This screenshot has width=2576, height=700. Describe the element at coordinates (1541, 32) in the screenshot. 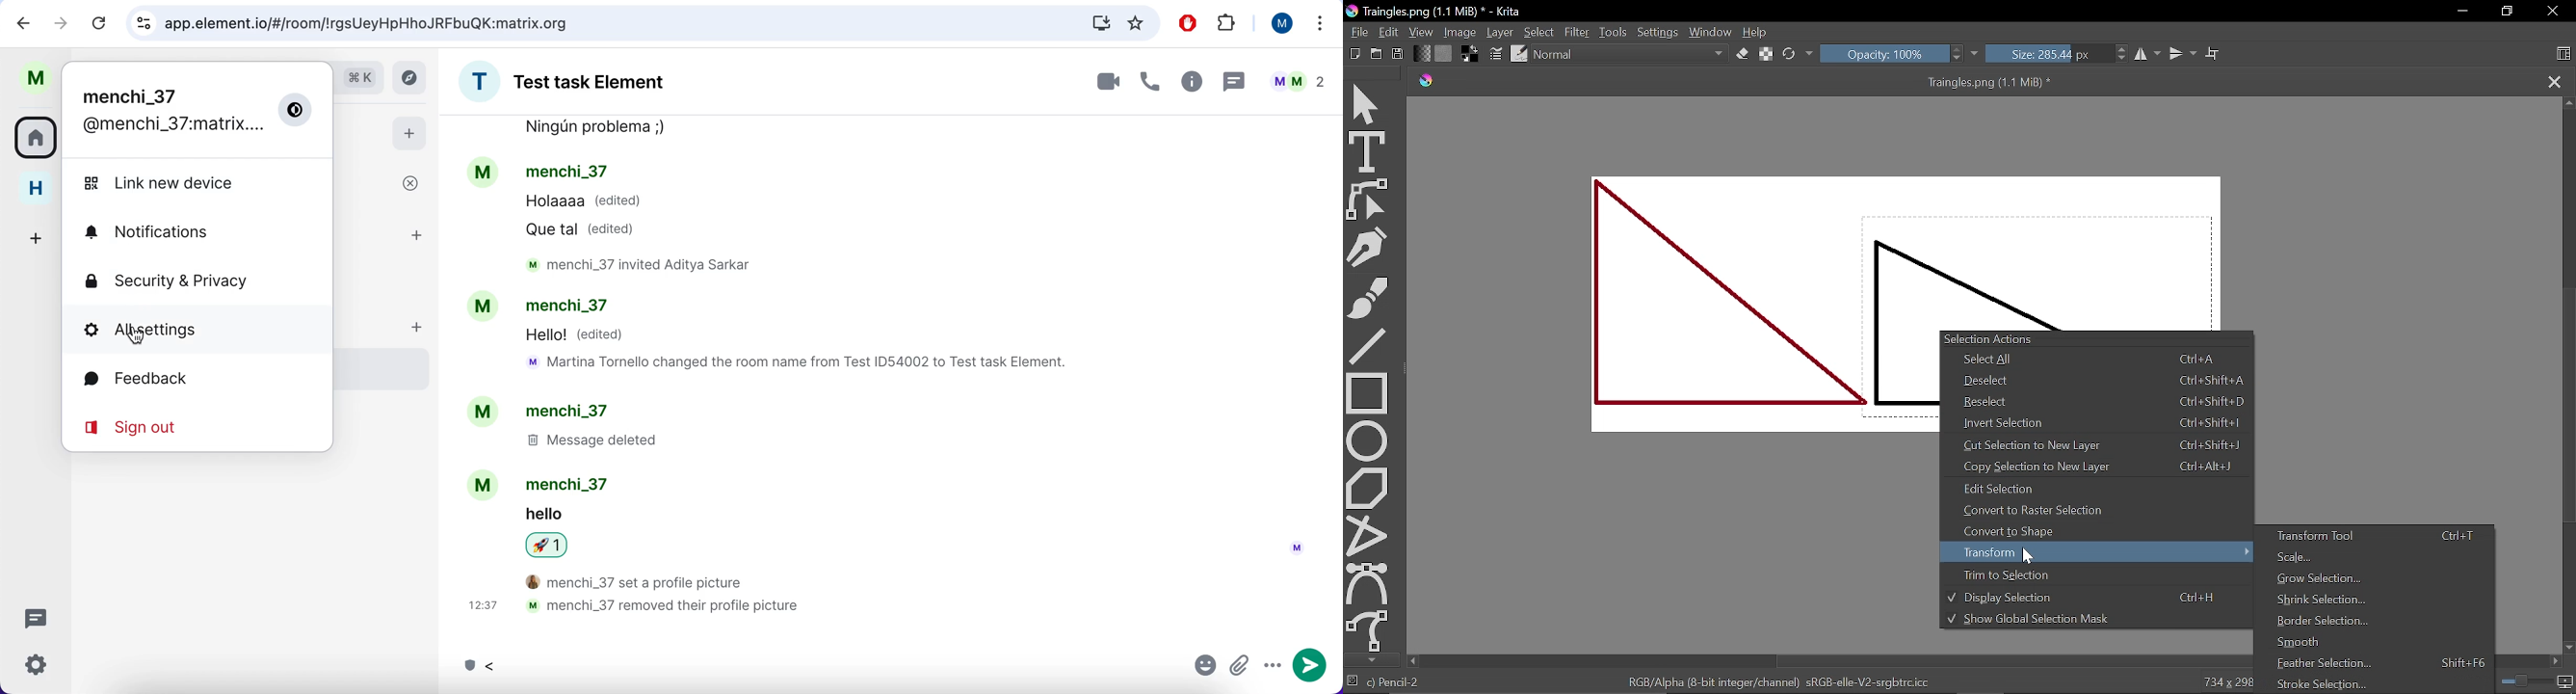

I see `Select` at that location.